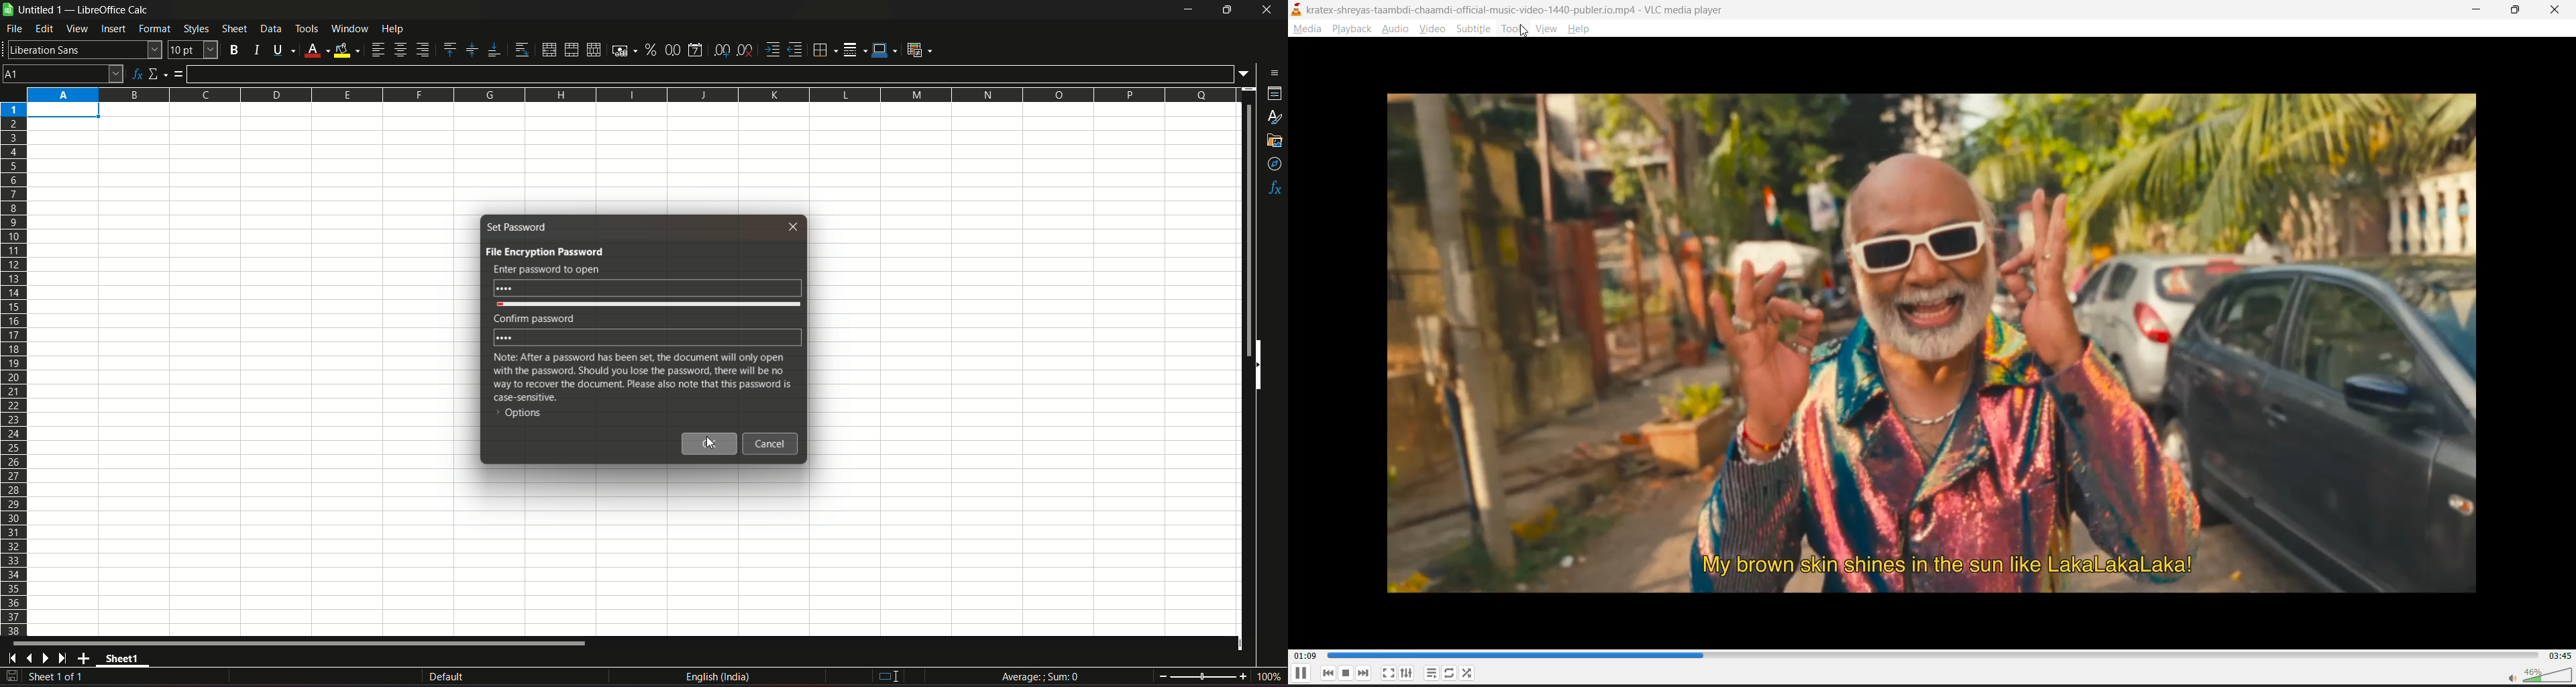 The image size is (2576, 700). What do you see at coordinates (1470, 674) in the screenshot?
I see `random` at bounding box center [1470, 674].